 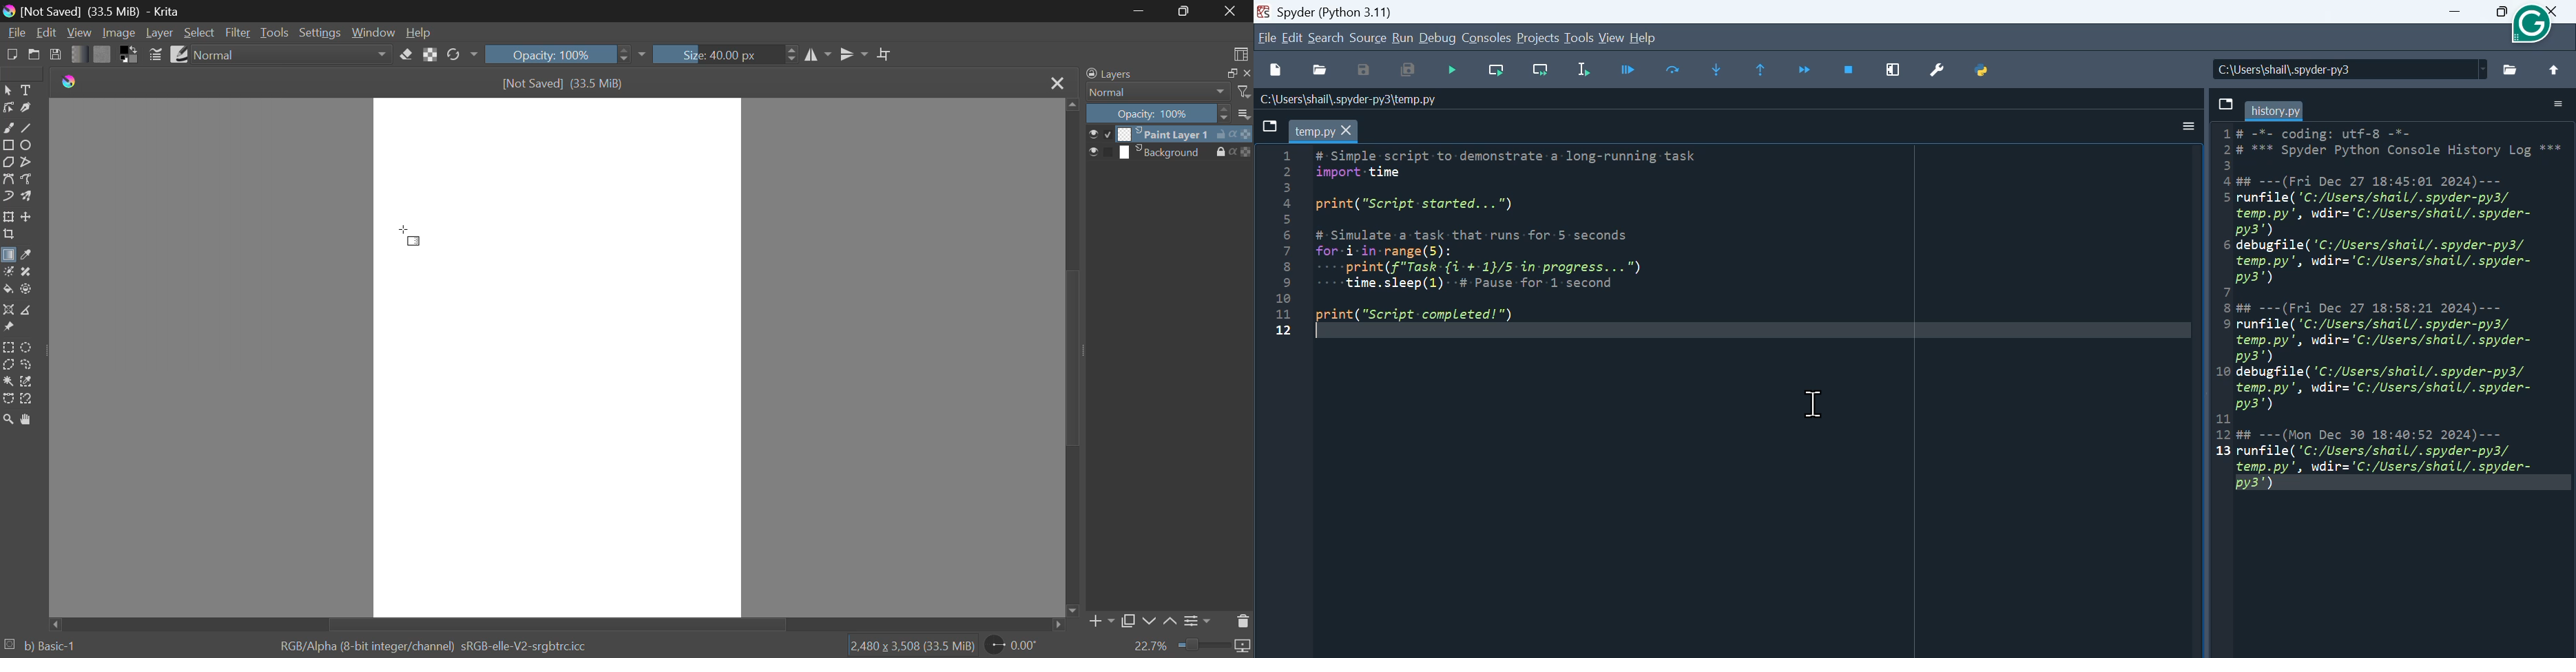 What do you see at coordinates (851, 56) in the screenshot?
I see `Horizontal Mirror Flip` at bounding box center [851, 56].